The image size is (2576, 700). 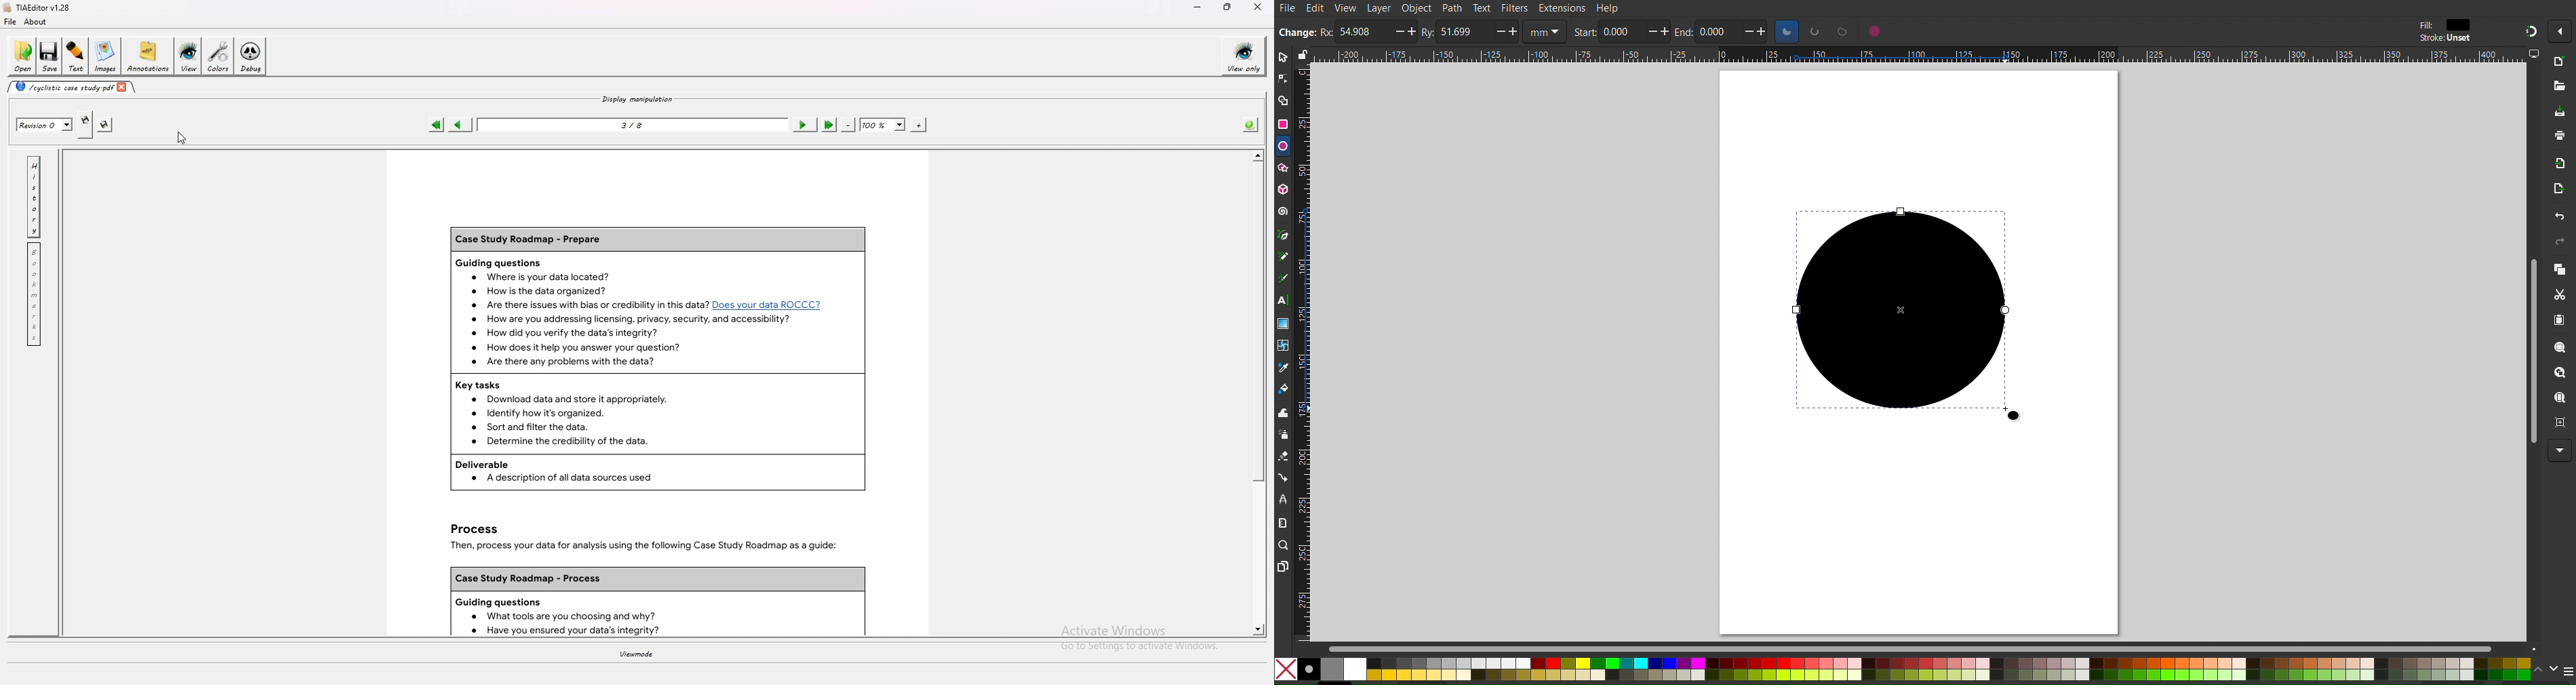 I want to click on Color Fill, so click(x=1284, y=389).